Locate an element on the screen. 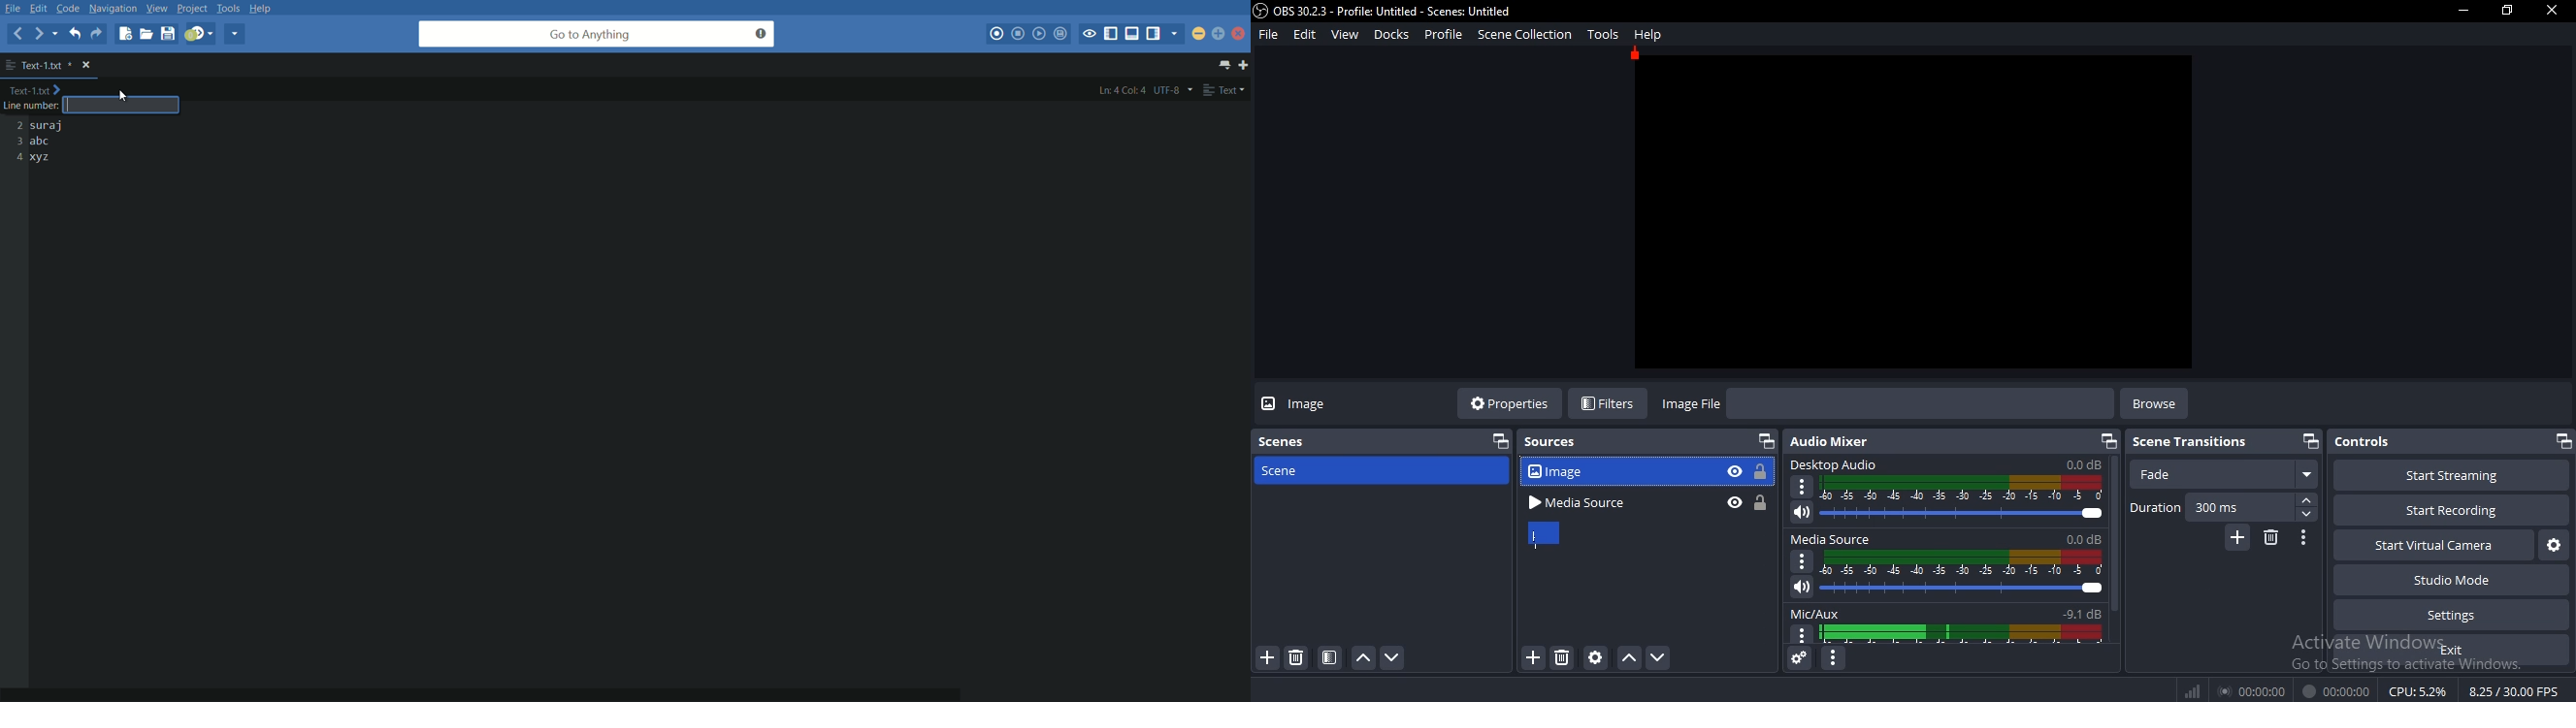 The width and height of the screenshot is (2576, 728). virtual camera settings is located at coordinates (2554, 548).